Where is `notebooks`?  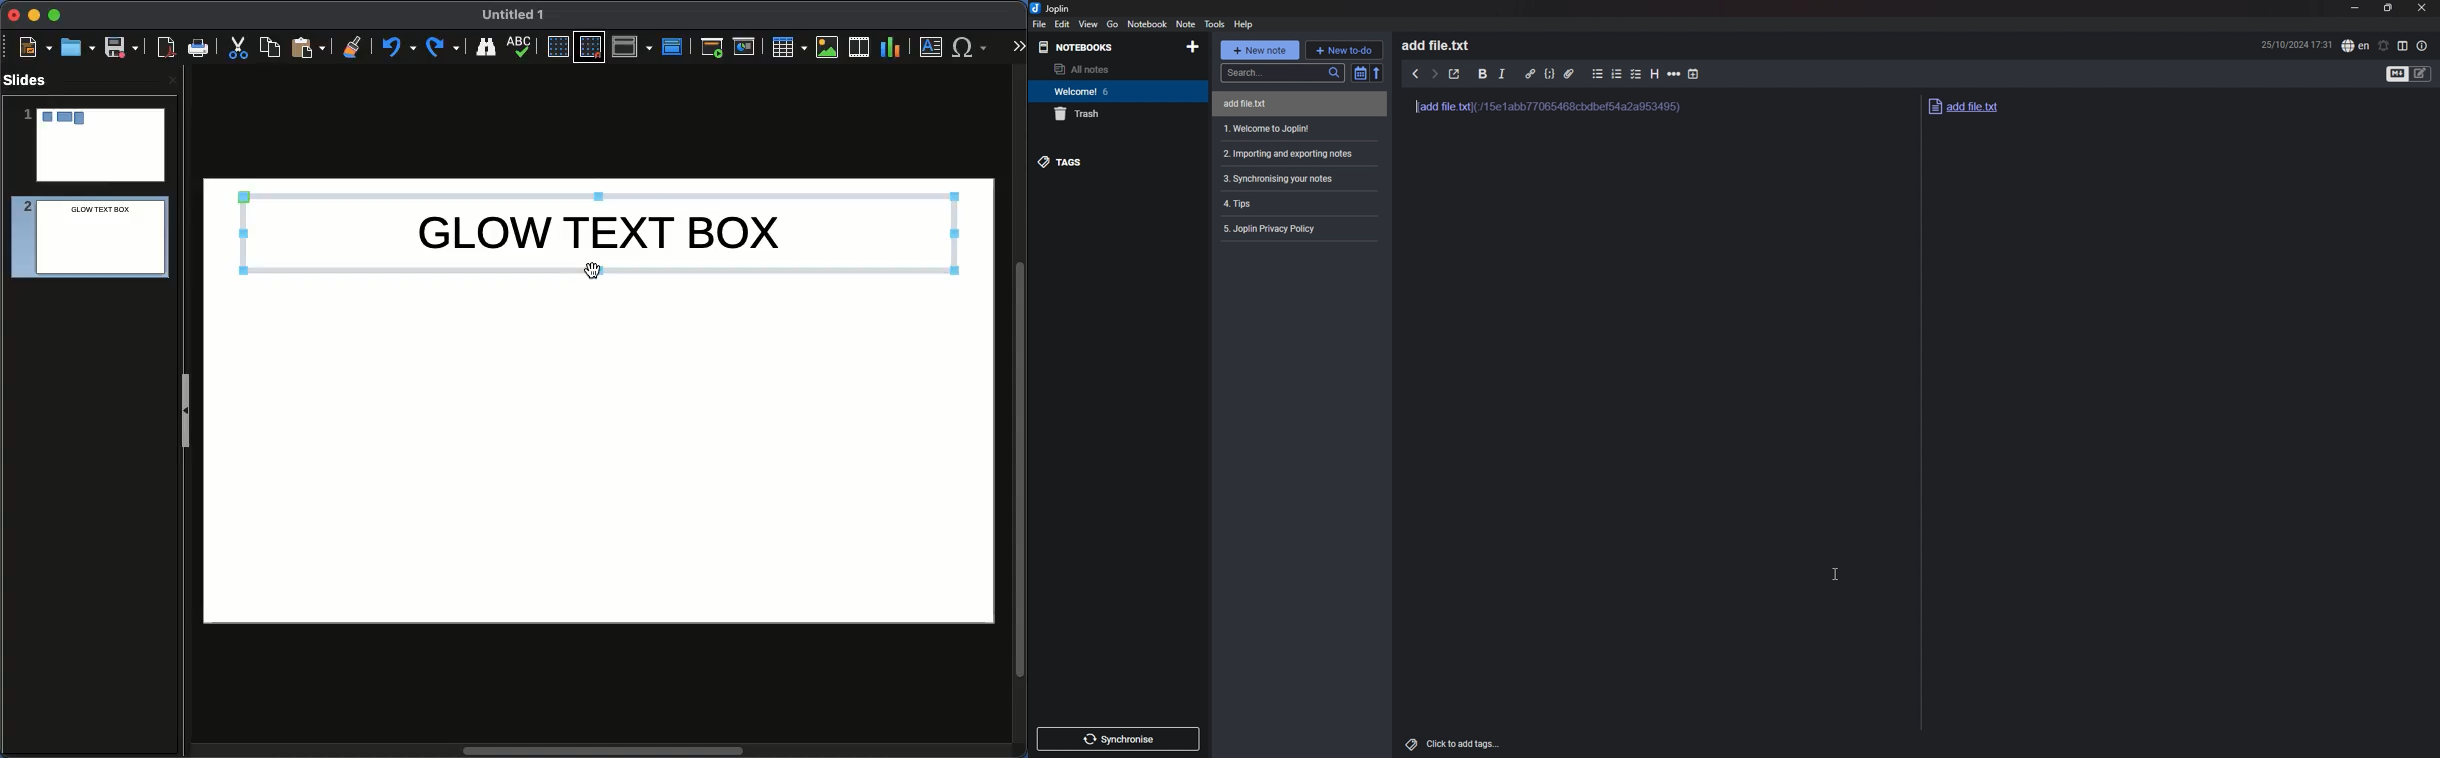 notebooks is located at coordinates (1100, 47).